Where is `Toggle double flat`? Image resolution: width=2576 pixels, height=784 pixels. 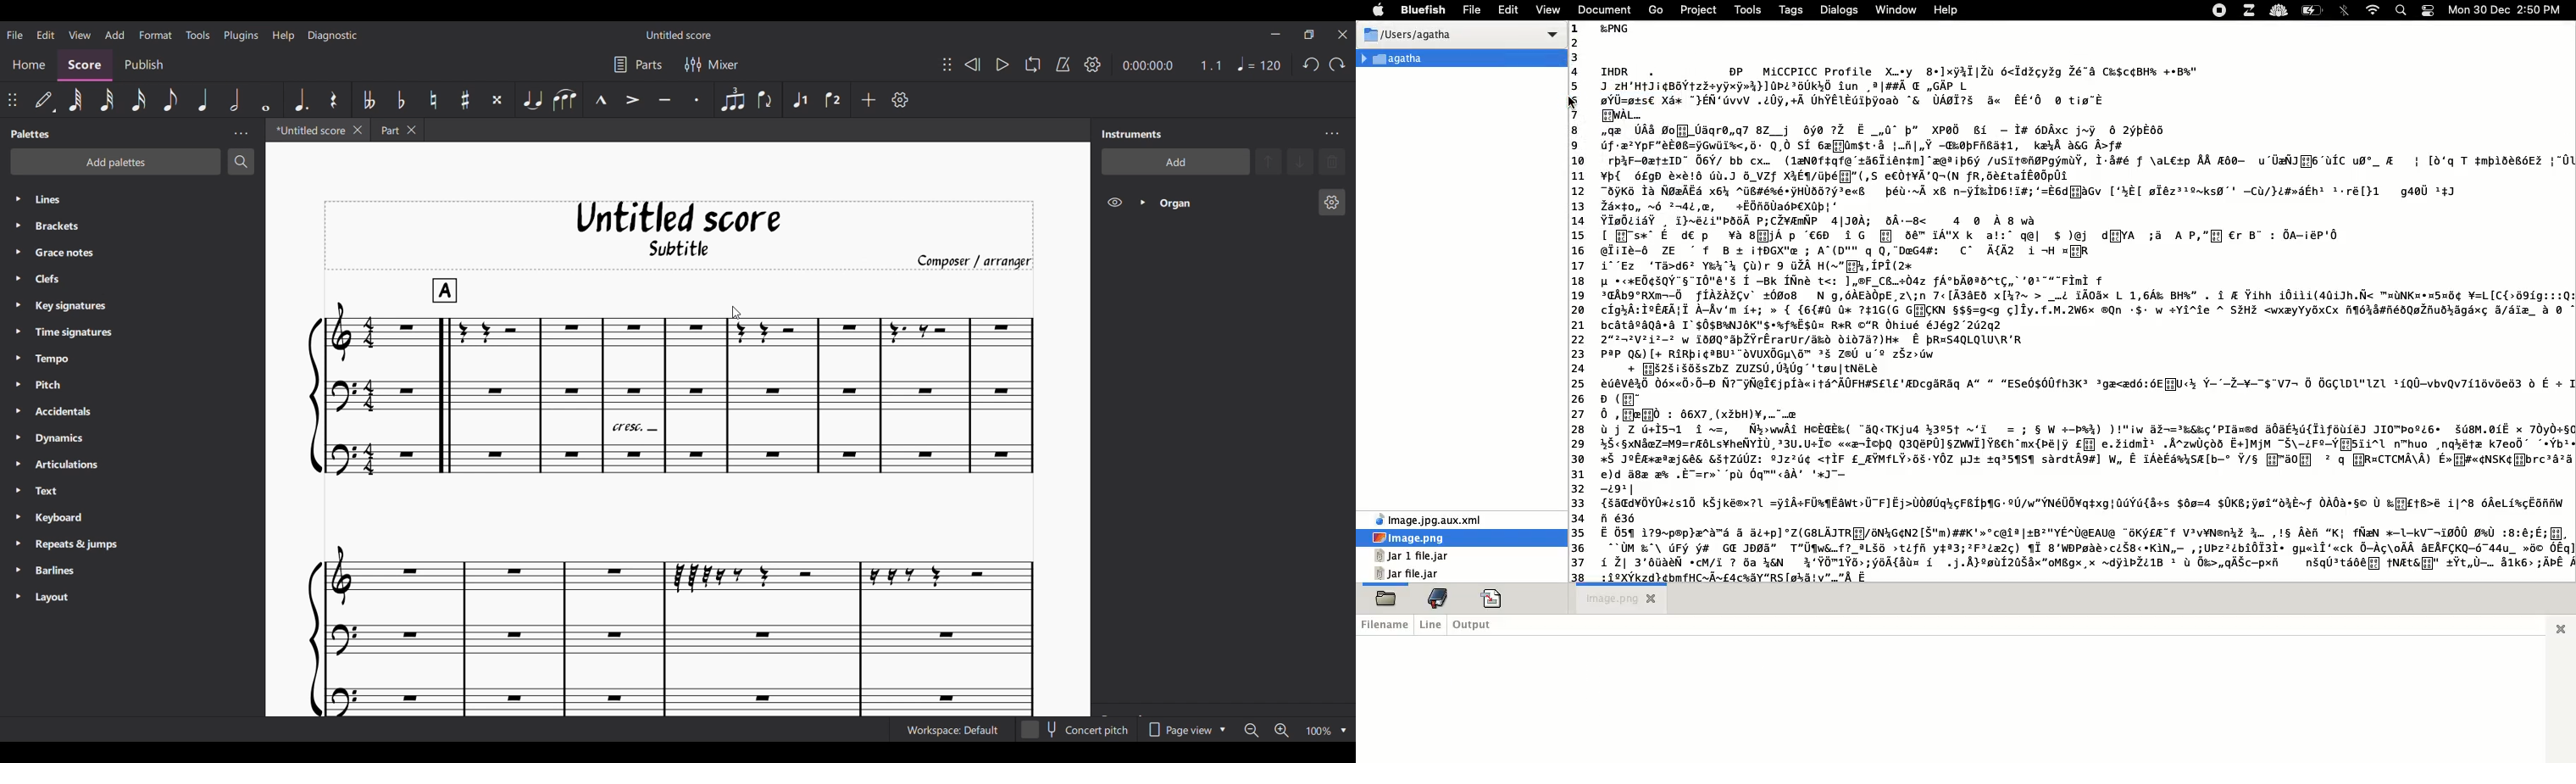 Toggle double flat is located at coordinates (369, 100).